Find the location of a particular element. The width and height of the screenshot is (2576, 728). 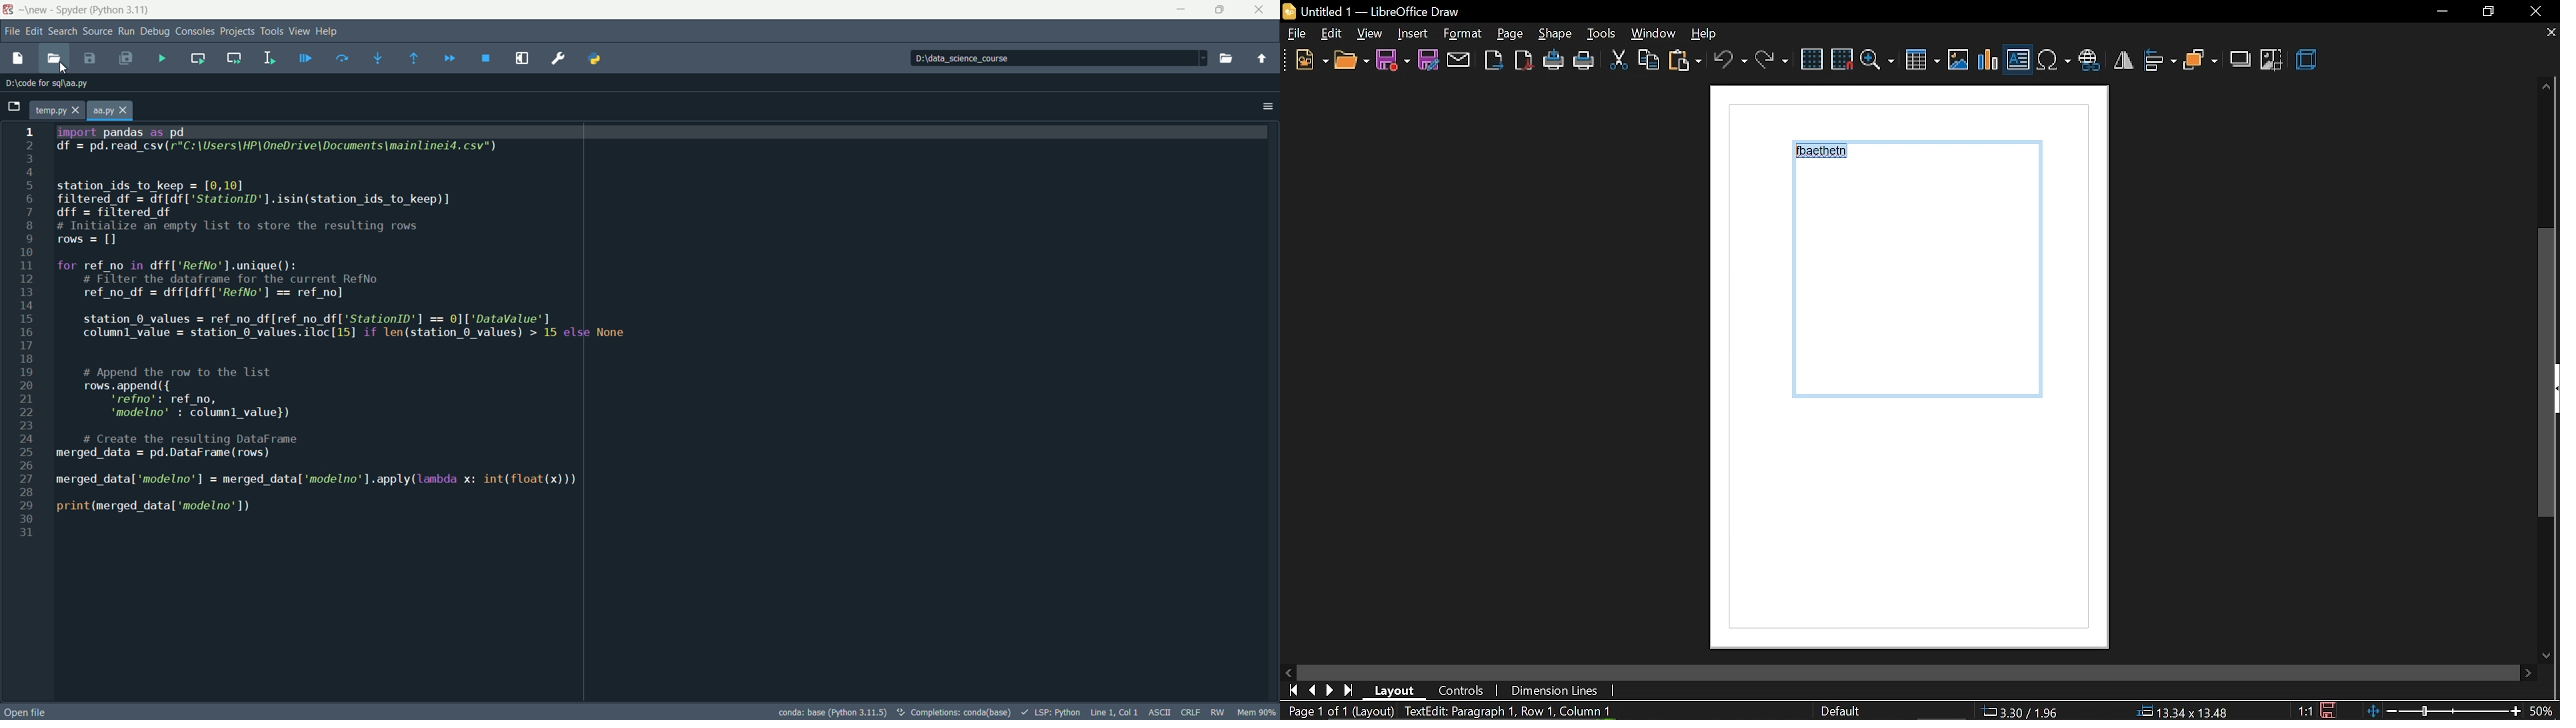

text is located at coordinates (954, 712).